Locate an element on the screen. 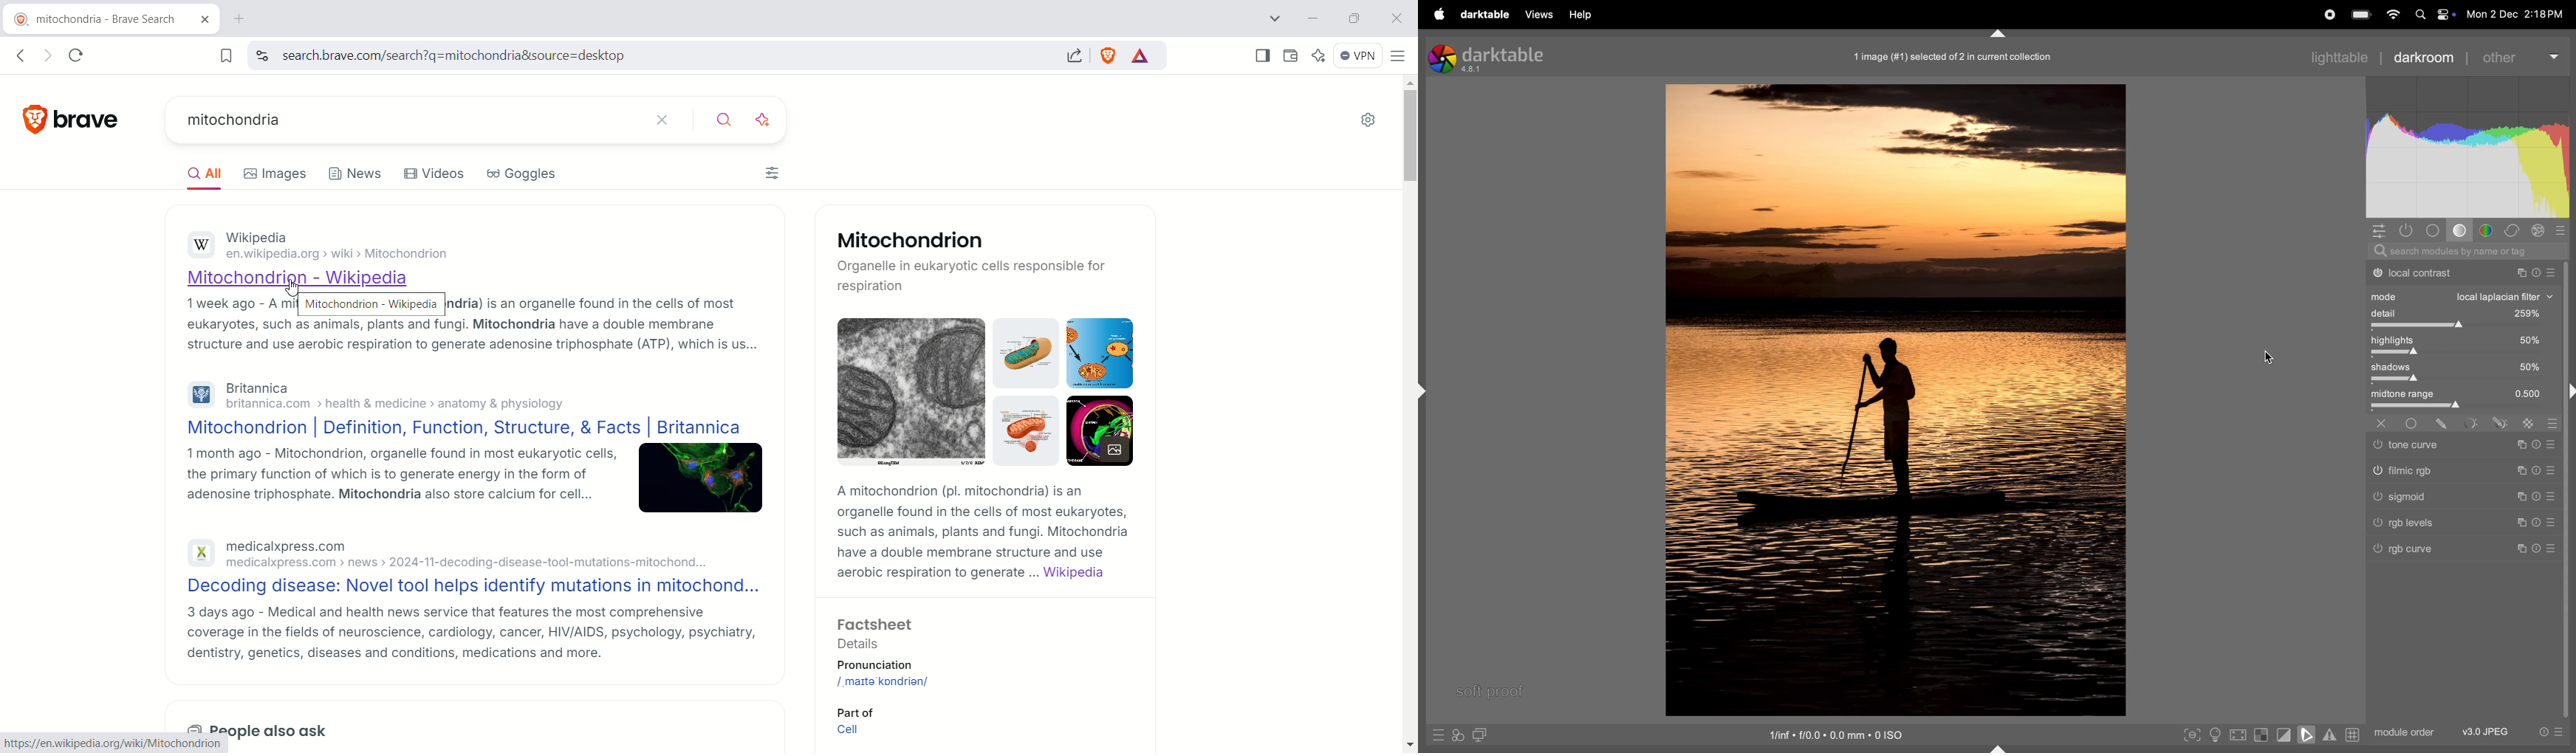  sign  is located at coordinates (2521, 495).